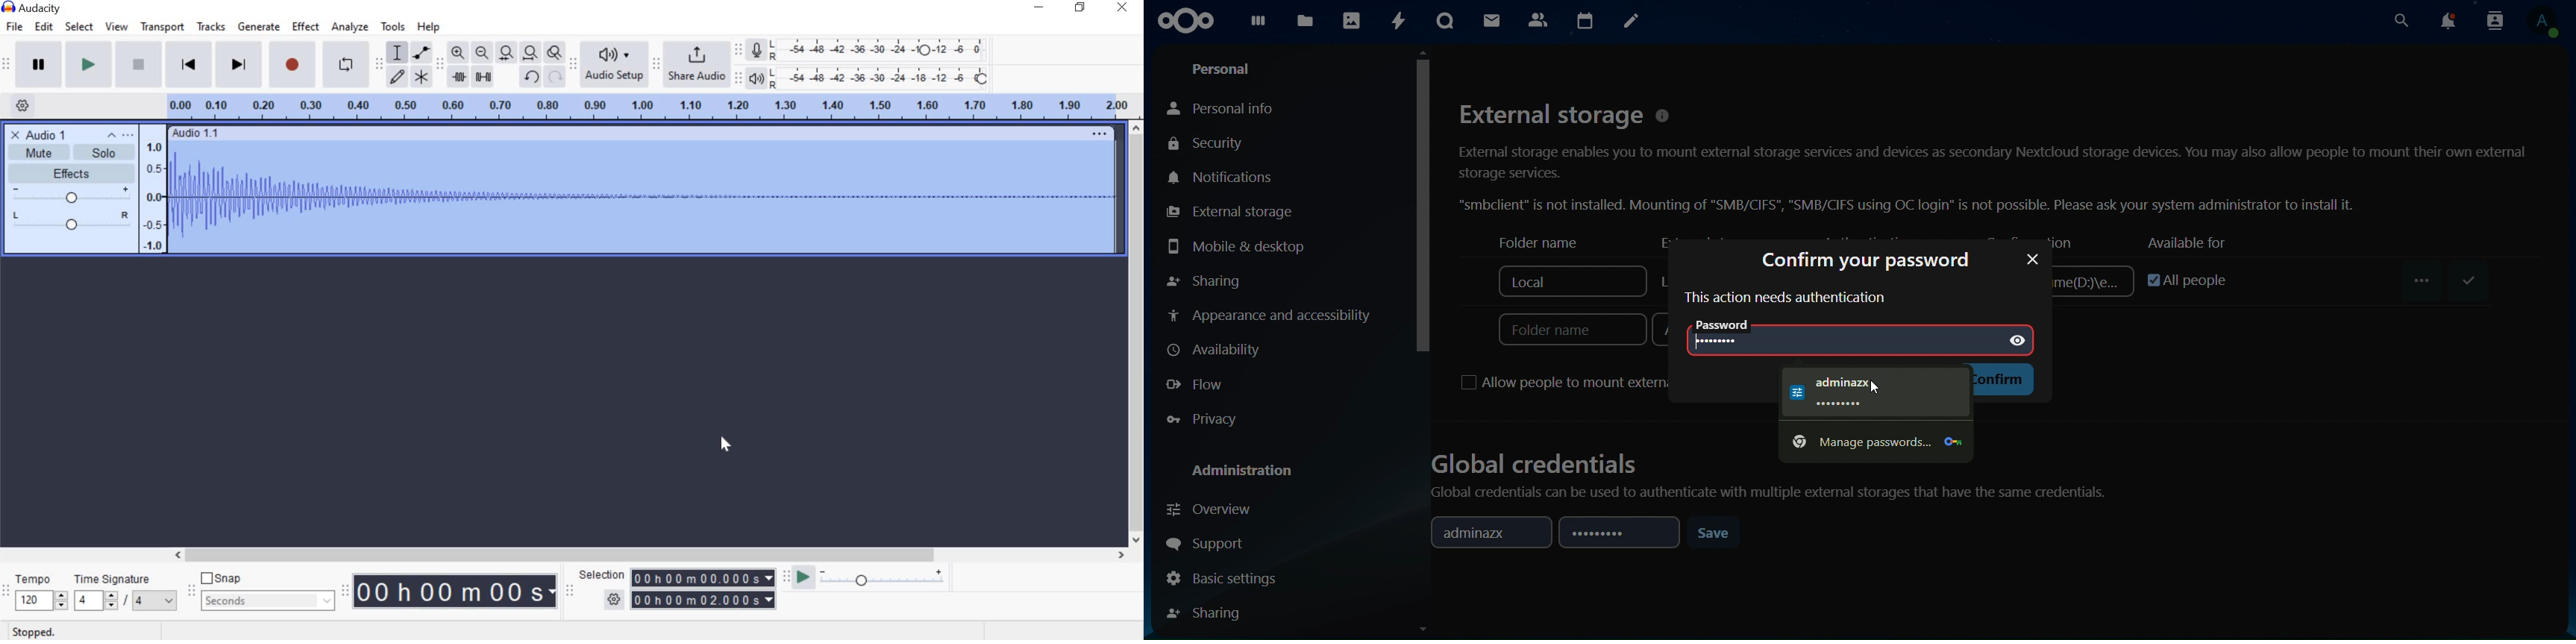 The width and height of the screenshot is (2576, 644). I want to click on analyze, so click(352, 29).